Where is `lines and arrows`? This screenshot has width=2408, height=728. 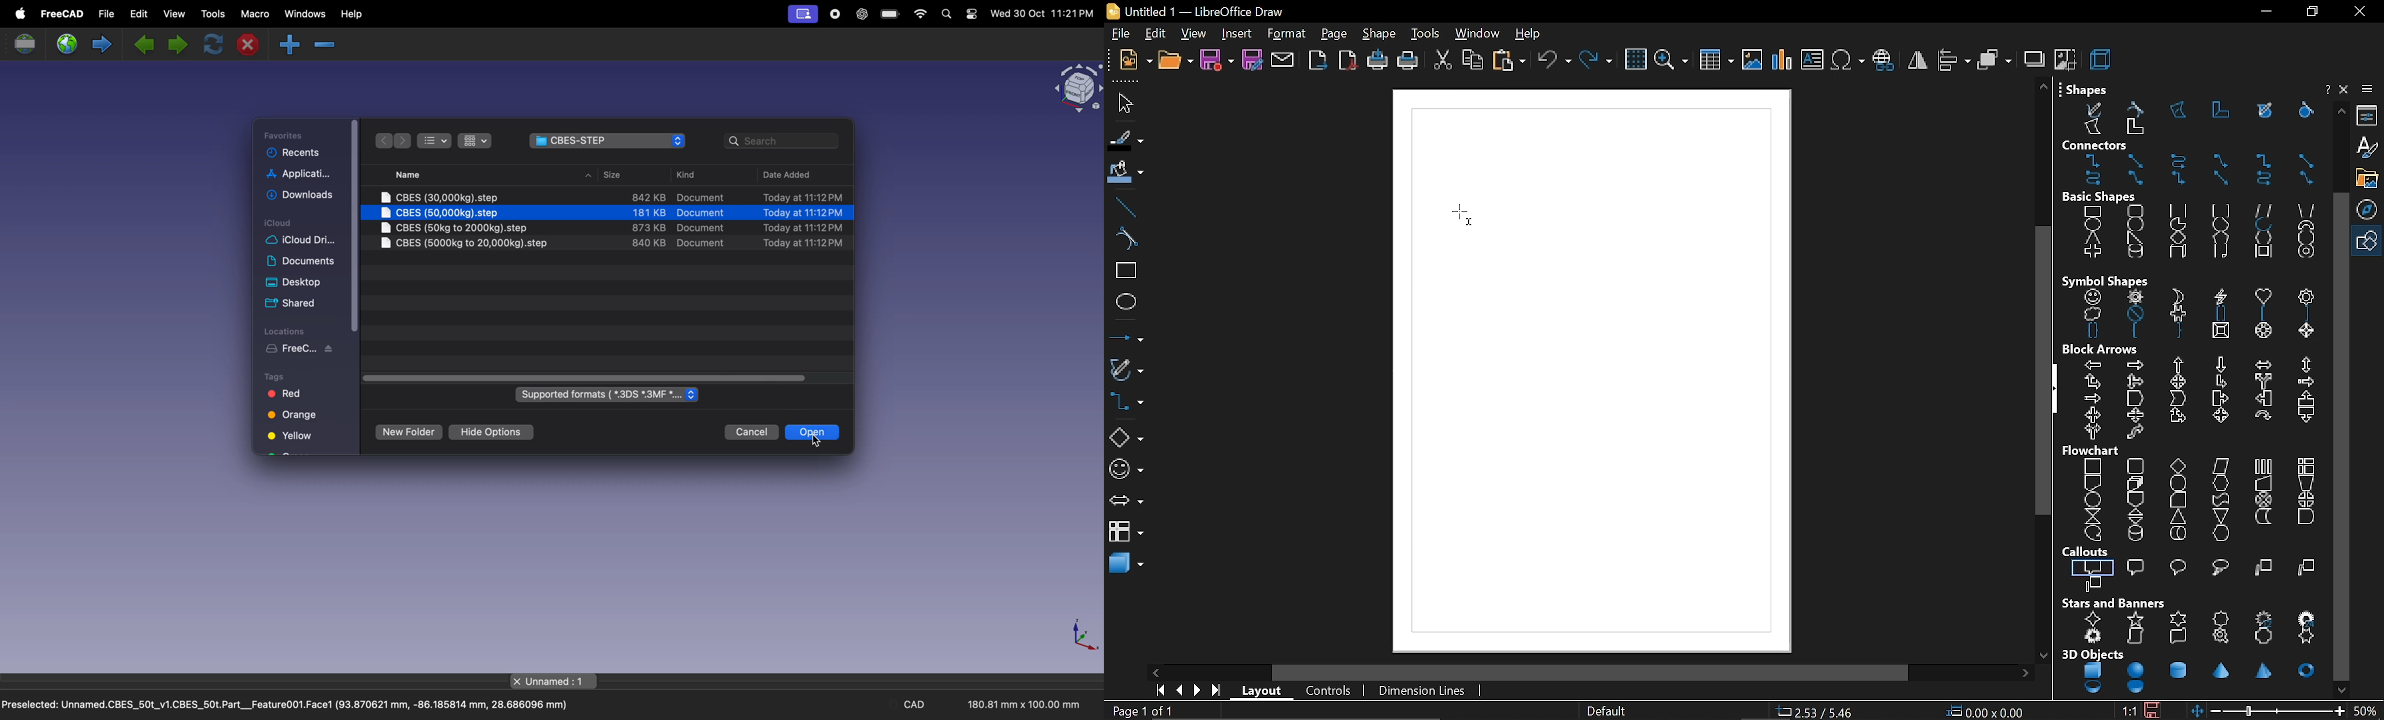
lines and arrows is located at coordinates (1124, 334).